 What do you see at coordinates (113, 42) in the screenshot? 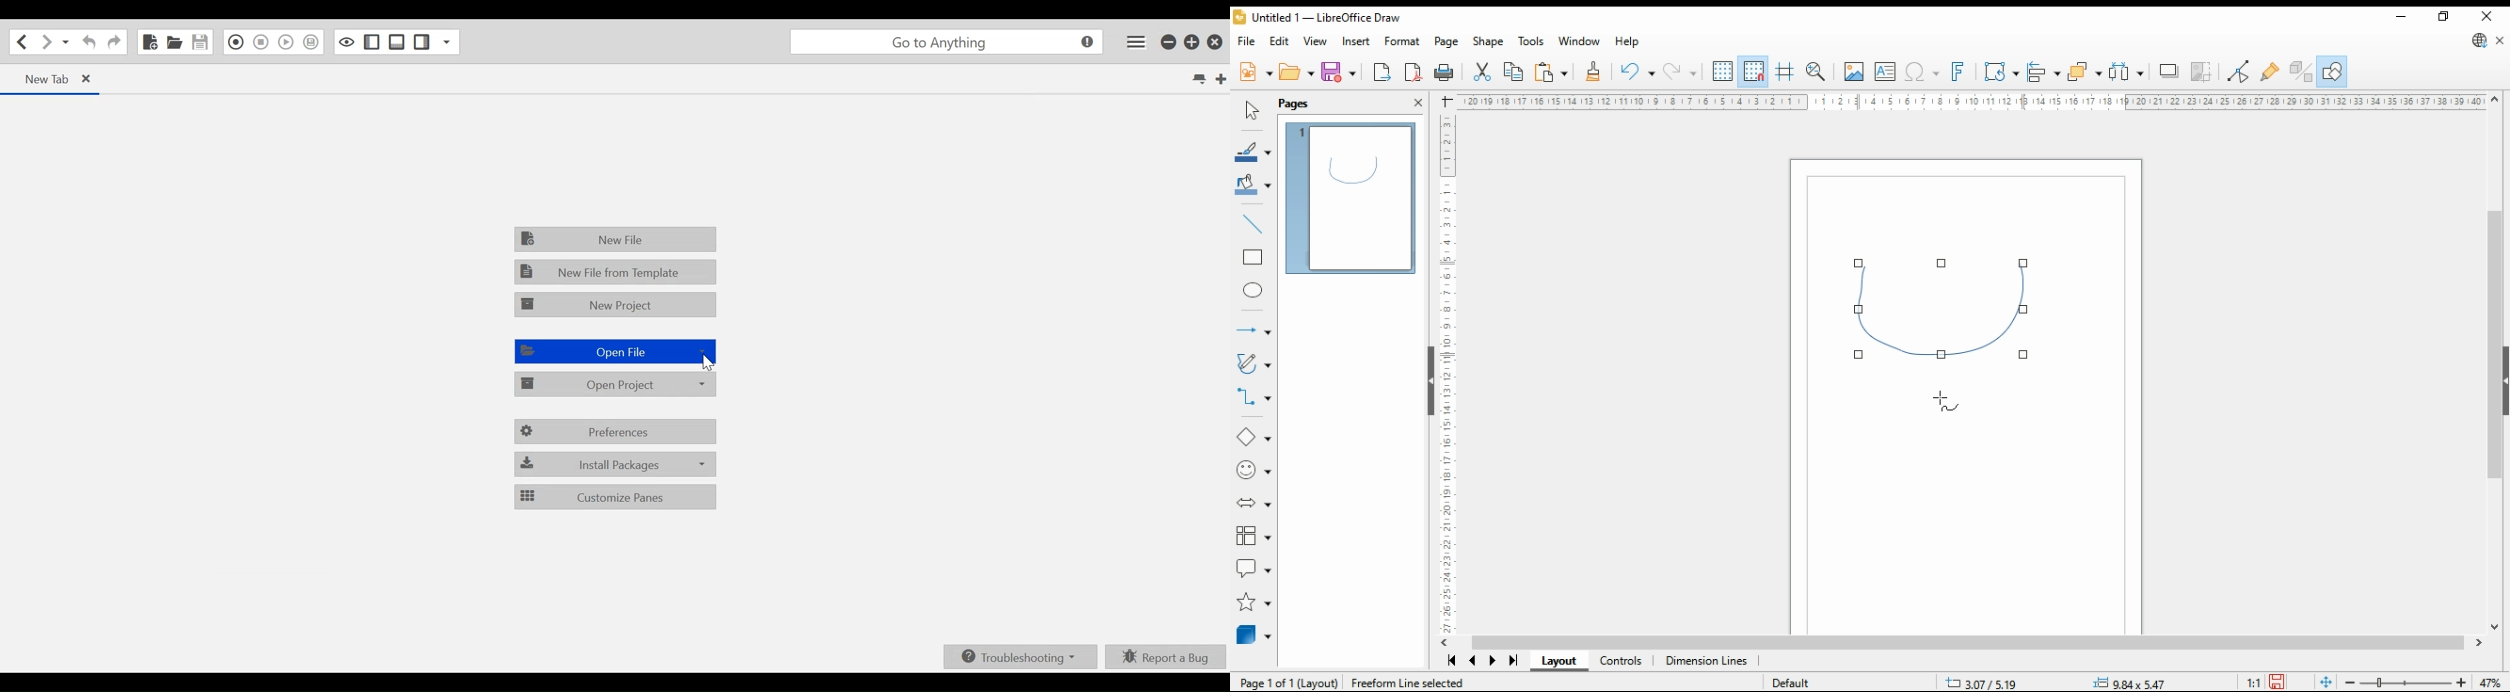
I see `Redo` at bounding box center [113, 42].